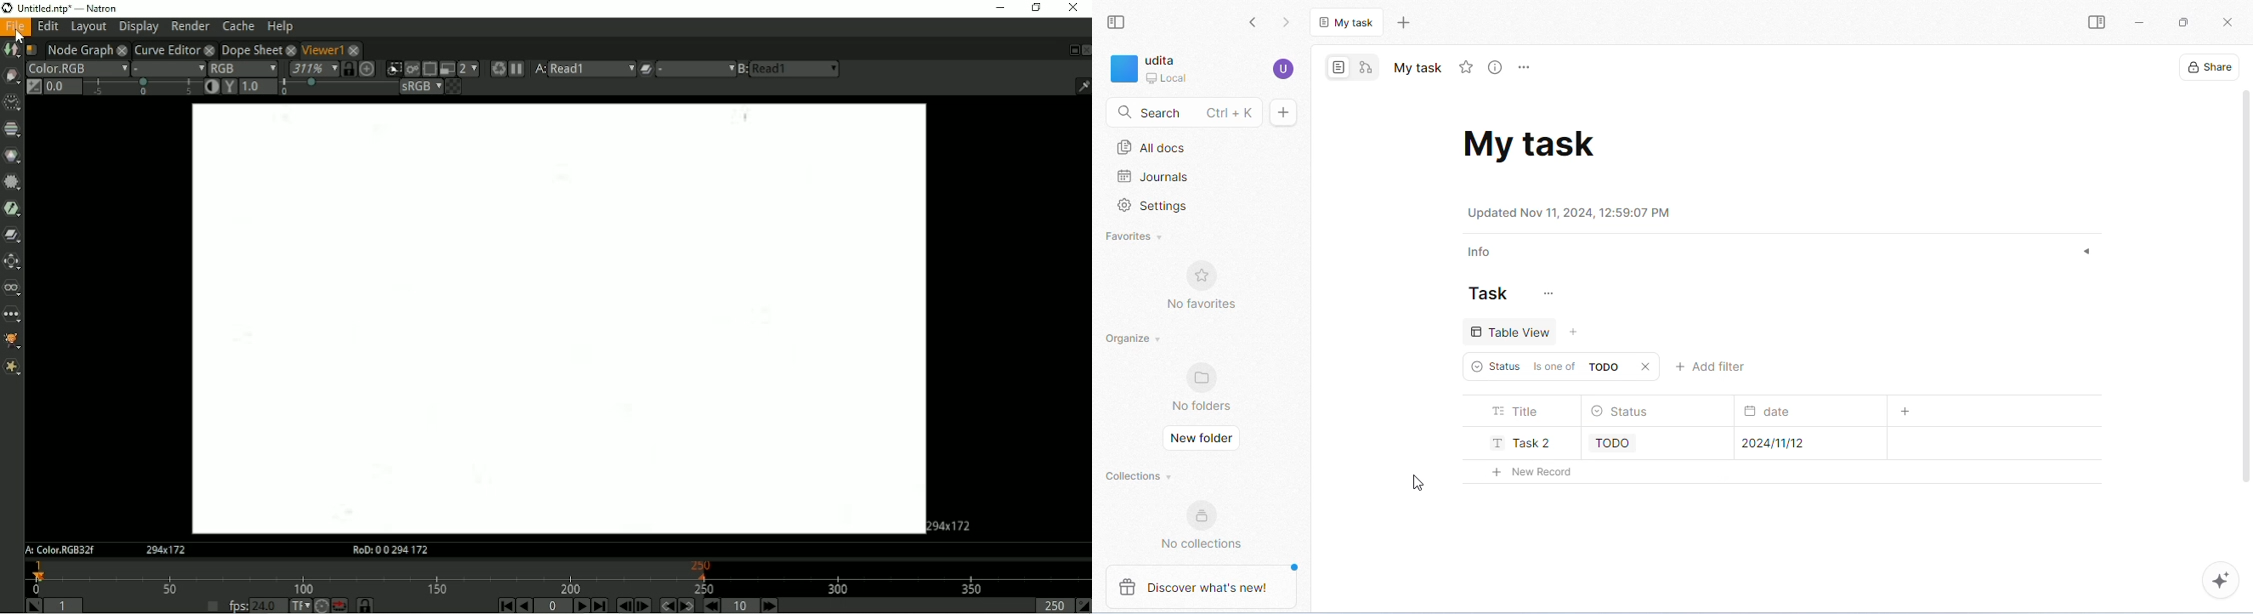  I want to click on close, so click(291, 50).